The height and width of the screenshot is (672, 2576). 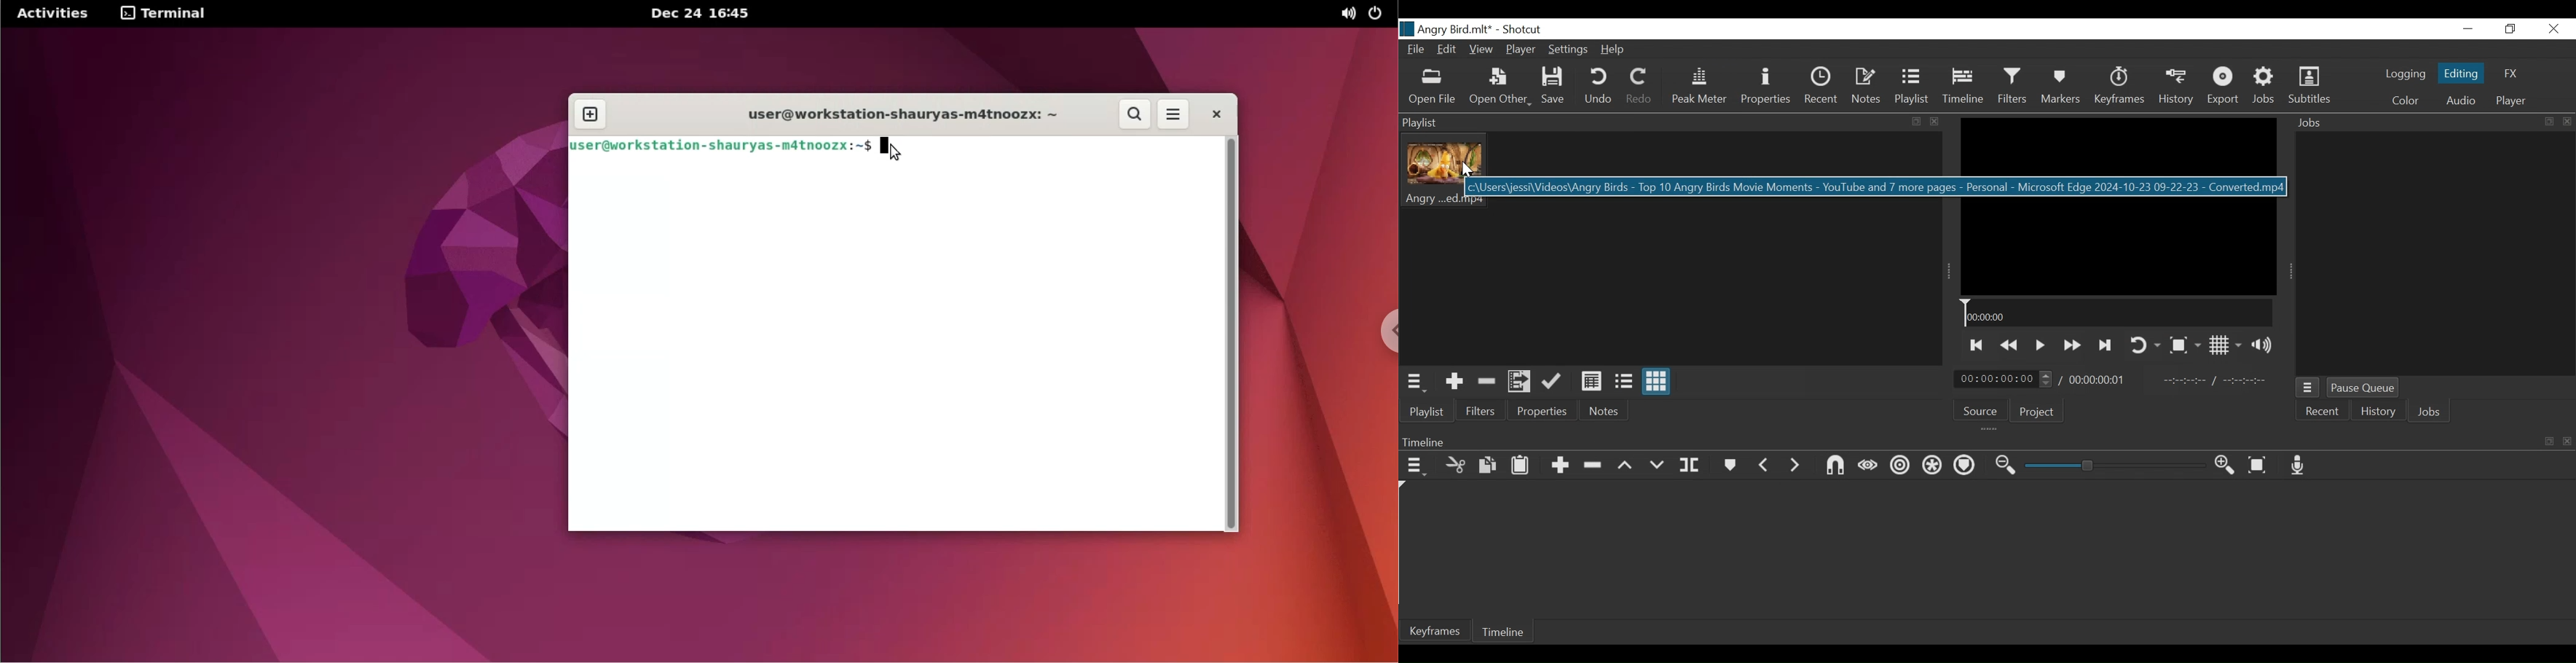 What do you see at coordinates (2104, 346) in the screenshot?
I see `Skip to the next point` at bounding box center [2104, 346].